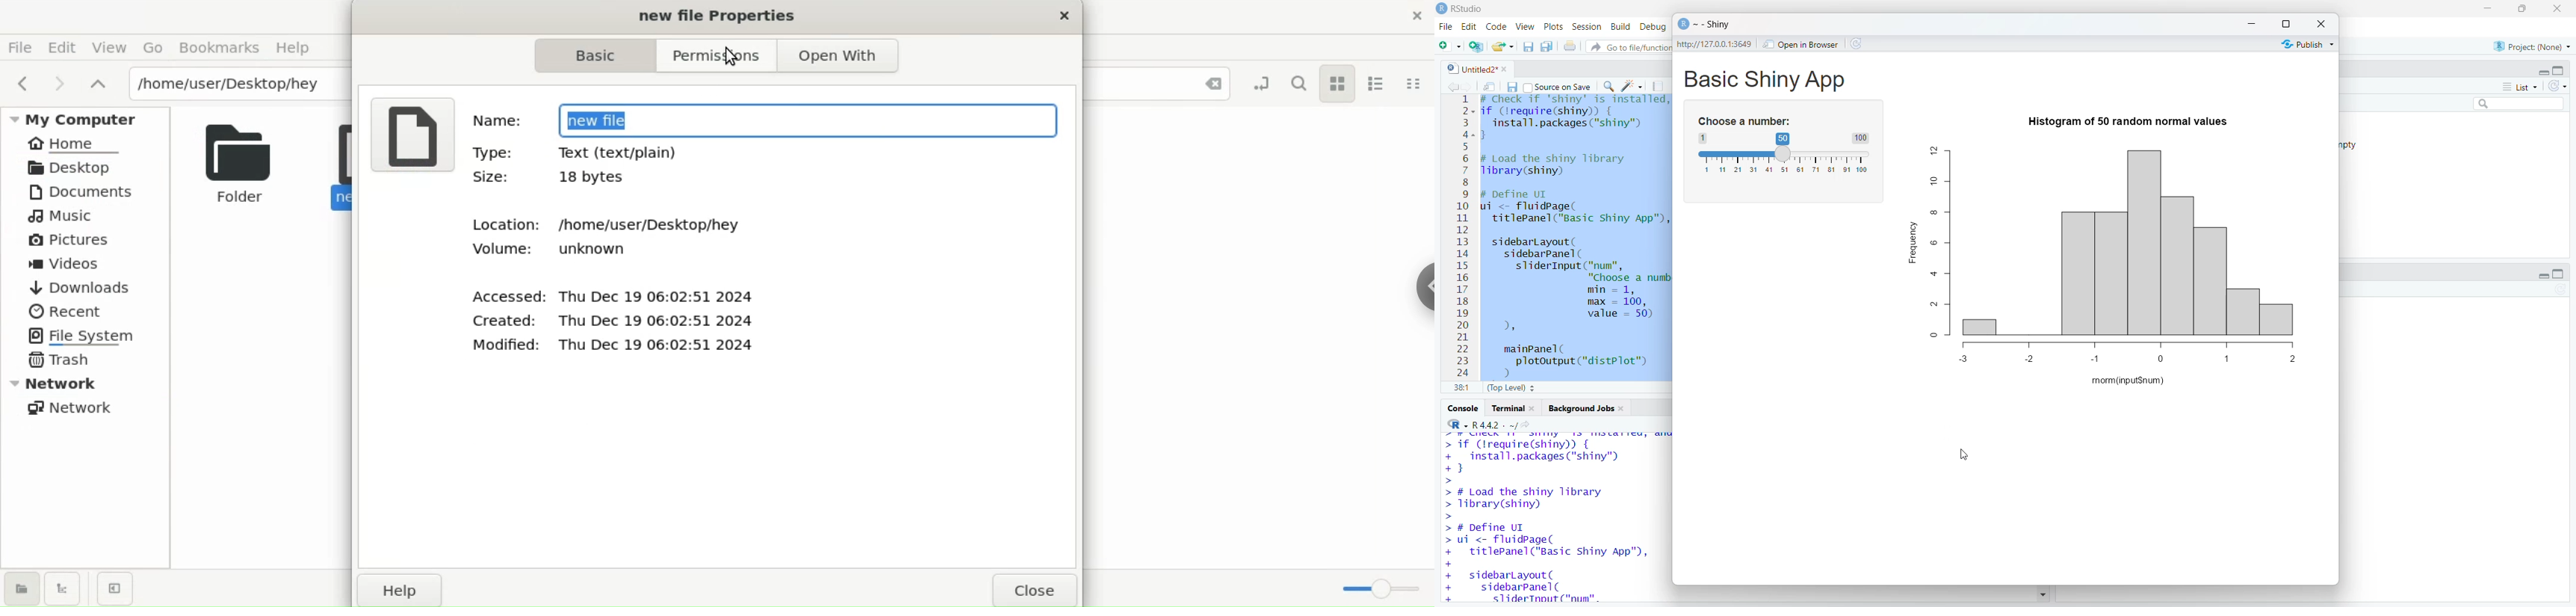  Describe the element at coordinates (1468, 10) in the screenshot. I see `RStudio` at that location.